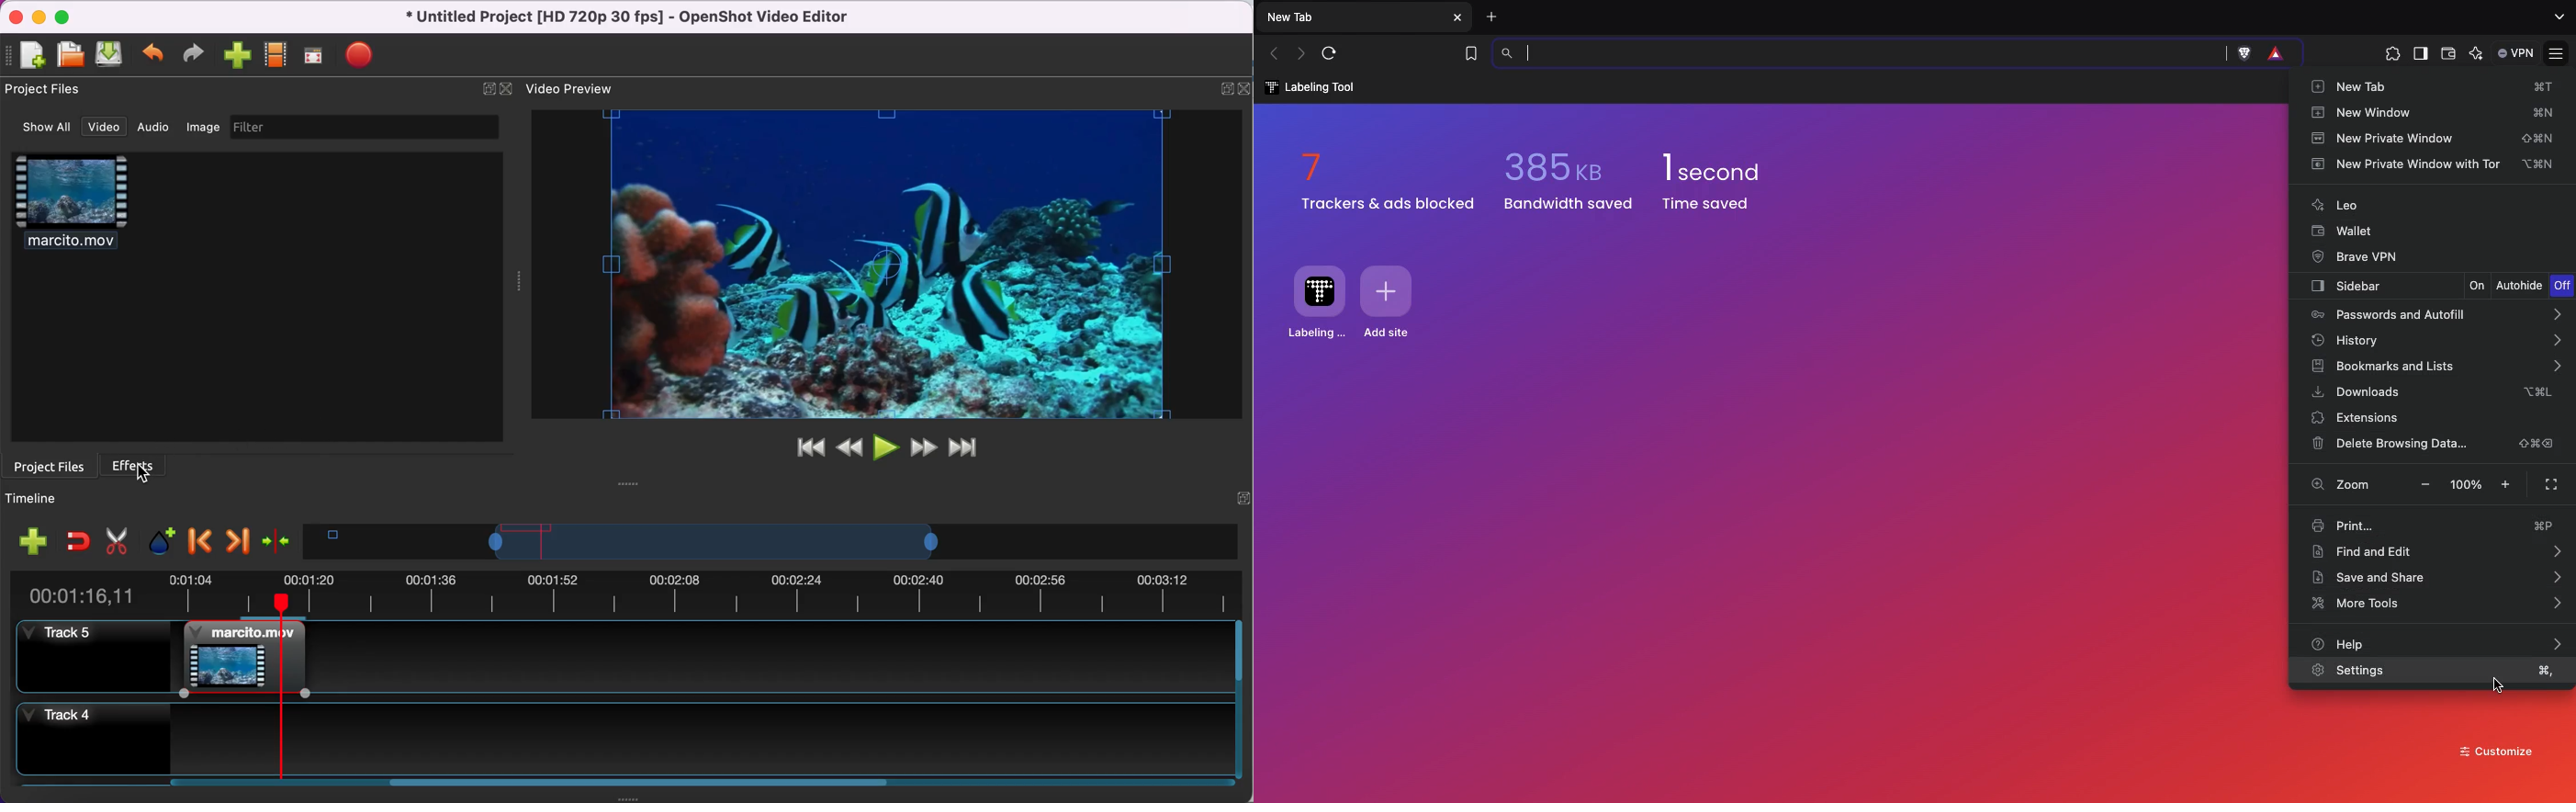  Describe the element at coordinates (47, 90) in the screenshot. I see `project files` at that location.